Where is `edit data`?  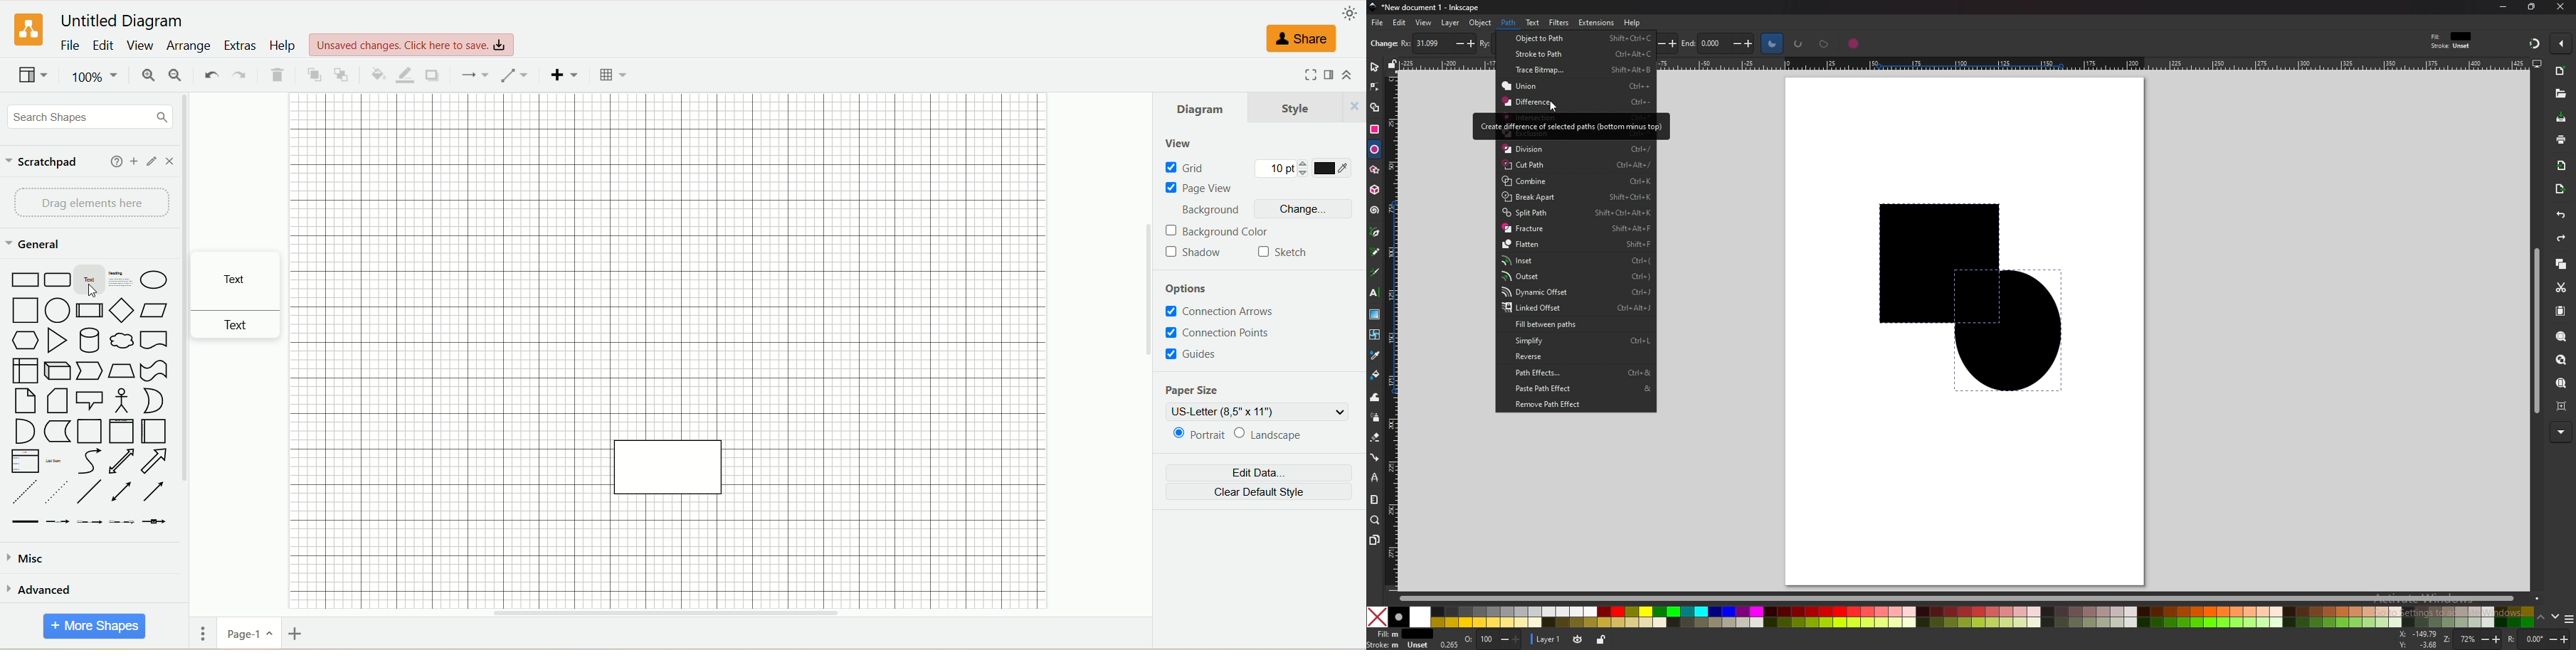
edit data is located at coordinates (1265, 474).